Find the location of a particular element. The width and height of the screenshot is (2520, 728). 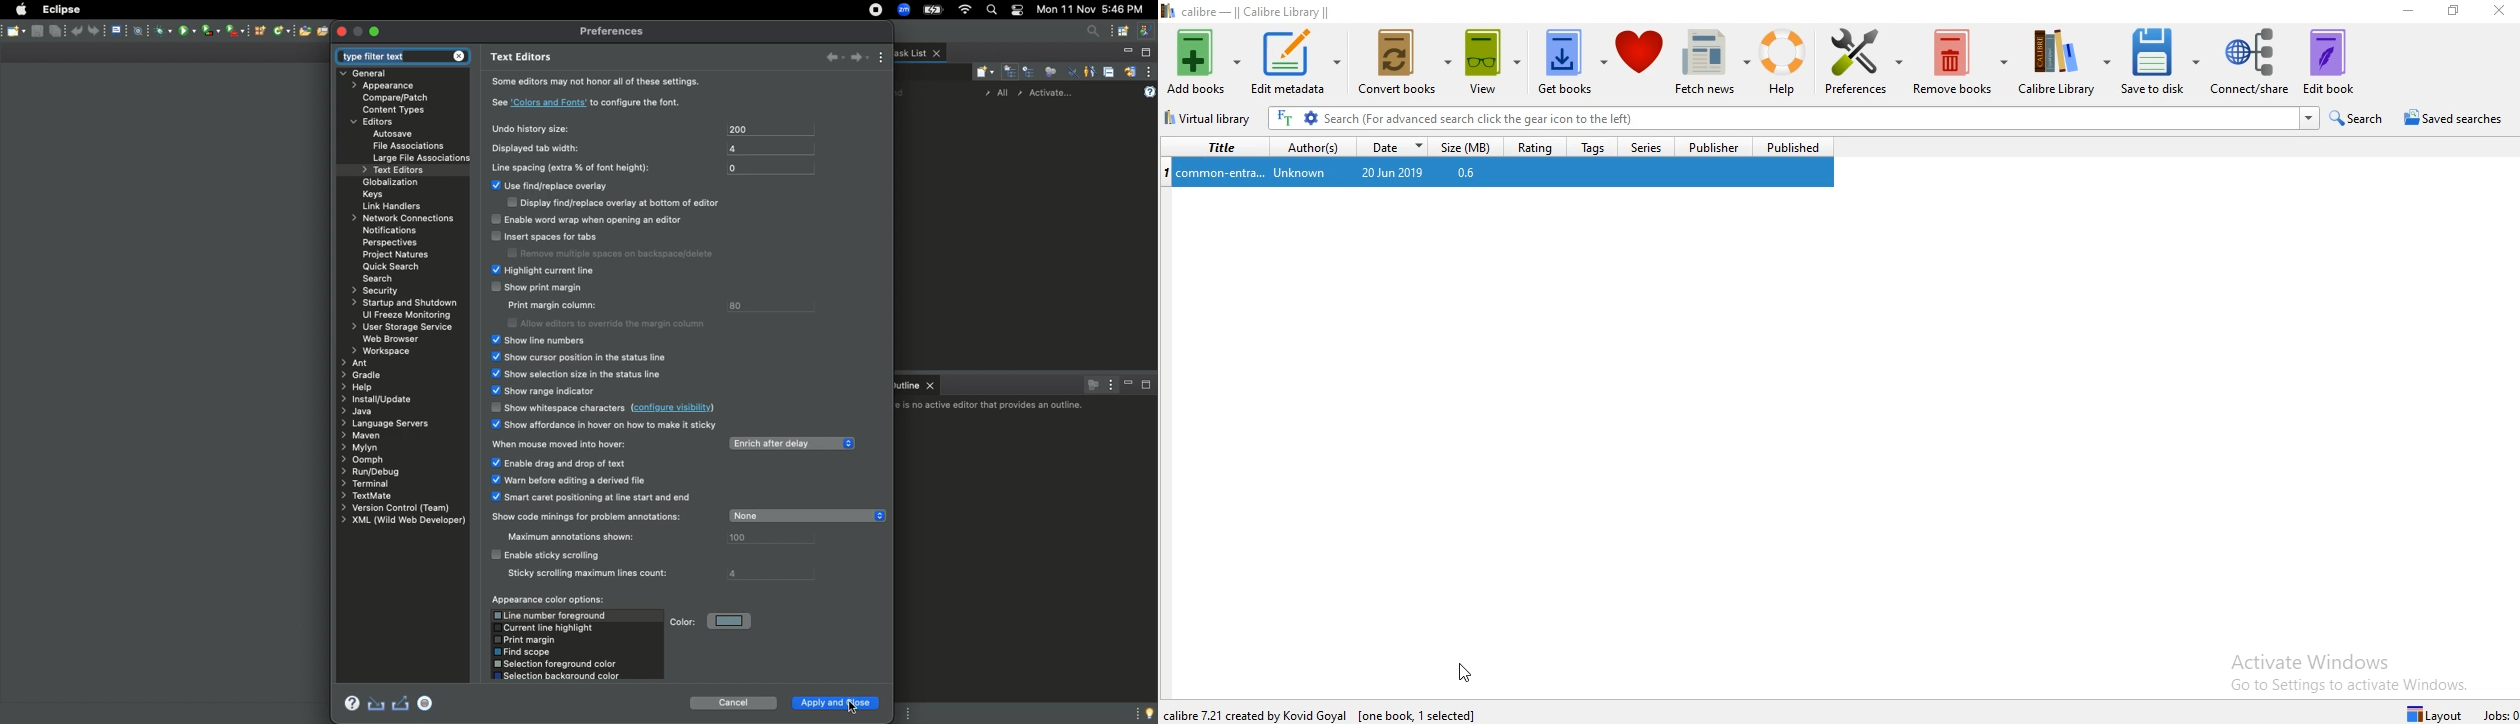

Quick search is located at coordinates (392, 265).